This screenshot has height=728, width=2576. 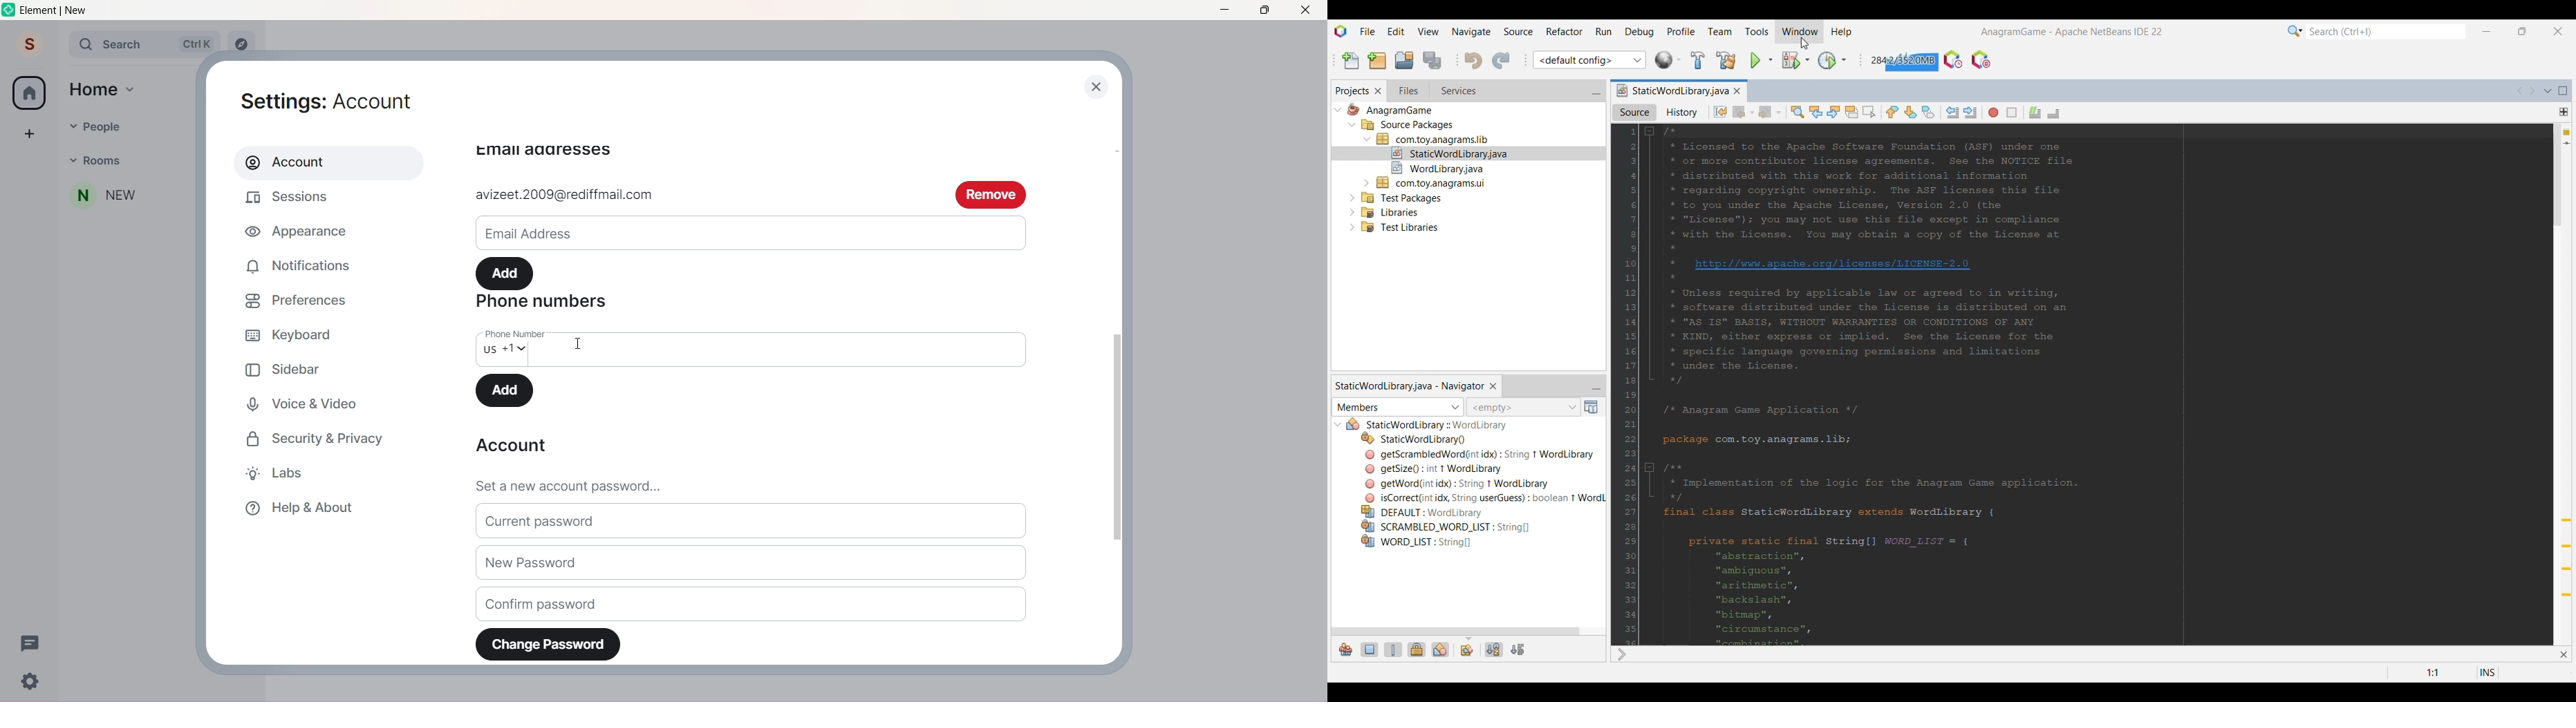 What do you see at coordinates (549, 644) in the screenshot?
I see `Change Password` at bounding box center [549, 644].